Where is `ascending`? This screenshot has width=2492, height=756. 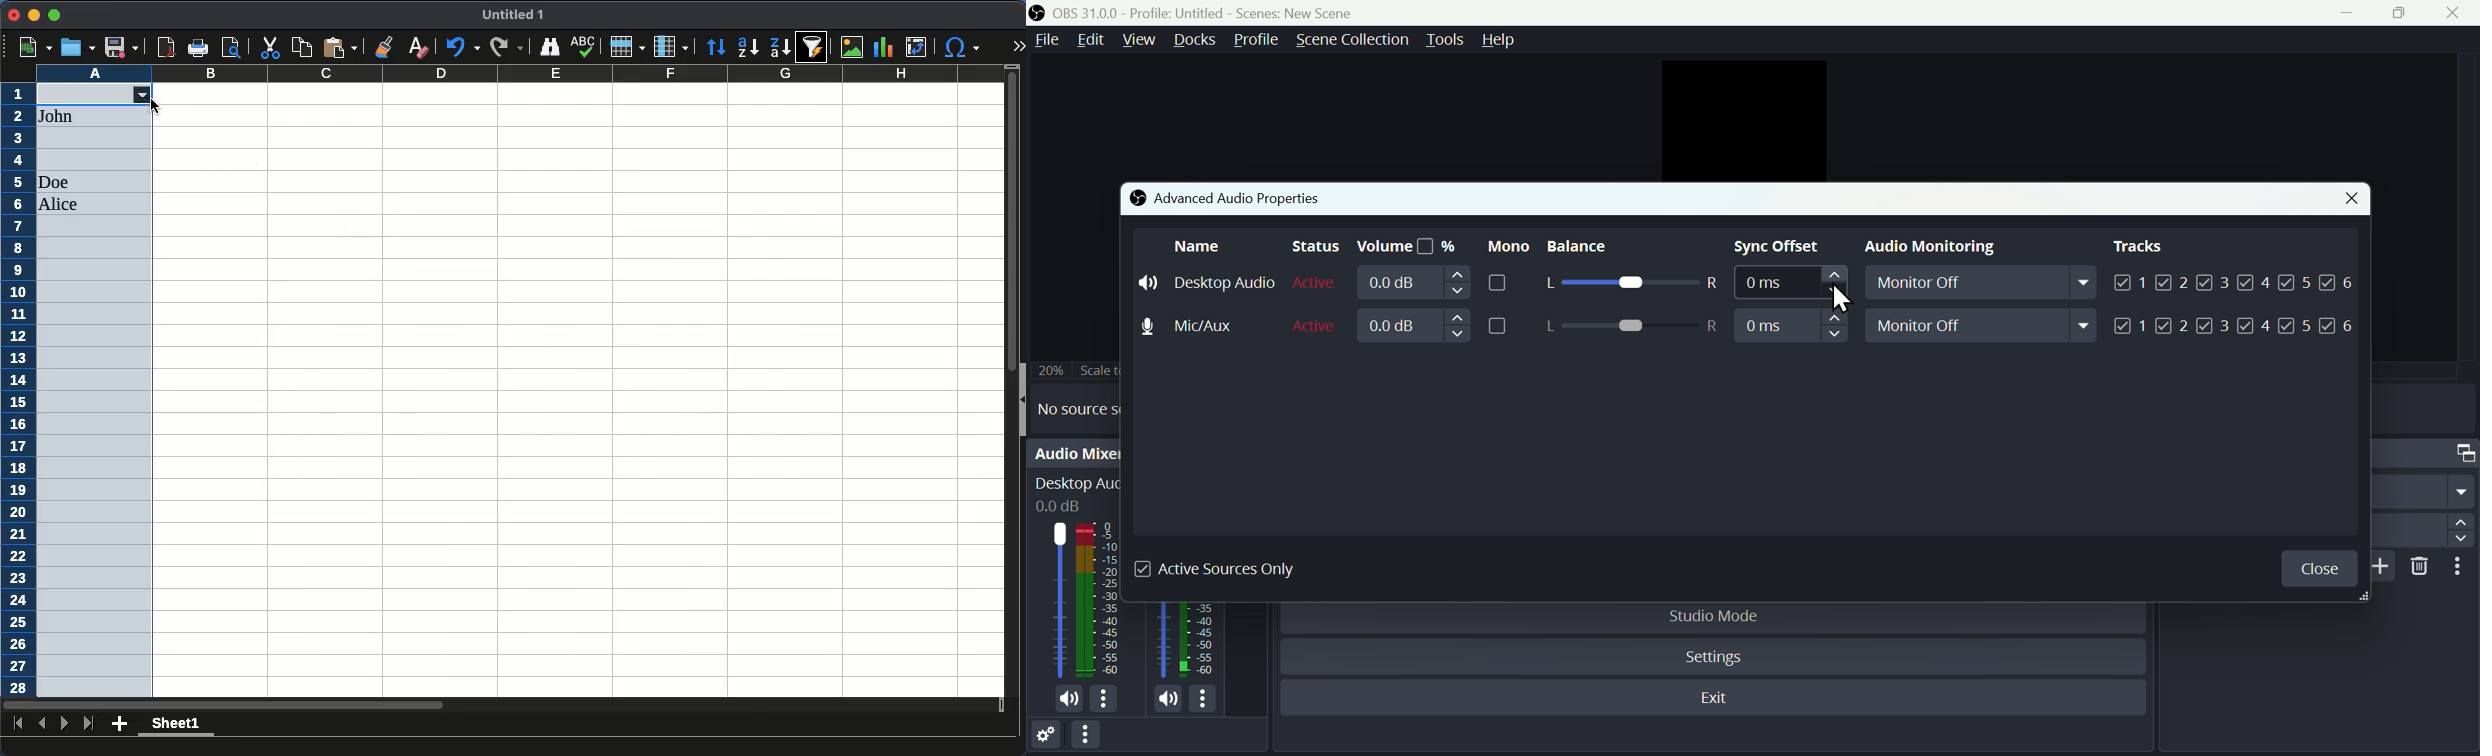
ascending is located at coordinates (748, 48).